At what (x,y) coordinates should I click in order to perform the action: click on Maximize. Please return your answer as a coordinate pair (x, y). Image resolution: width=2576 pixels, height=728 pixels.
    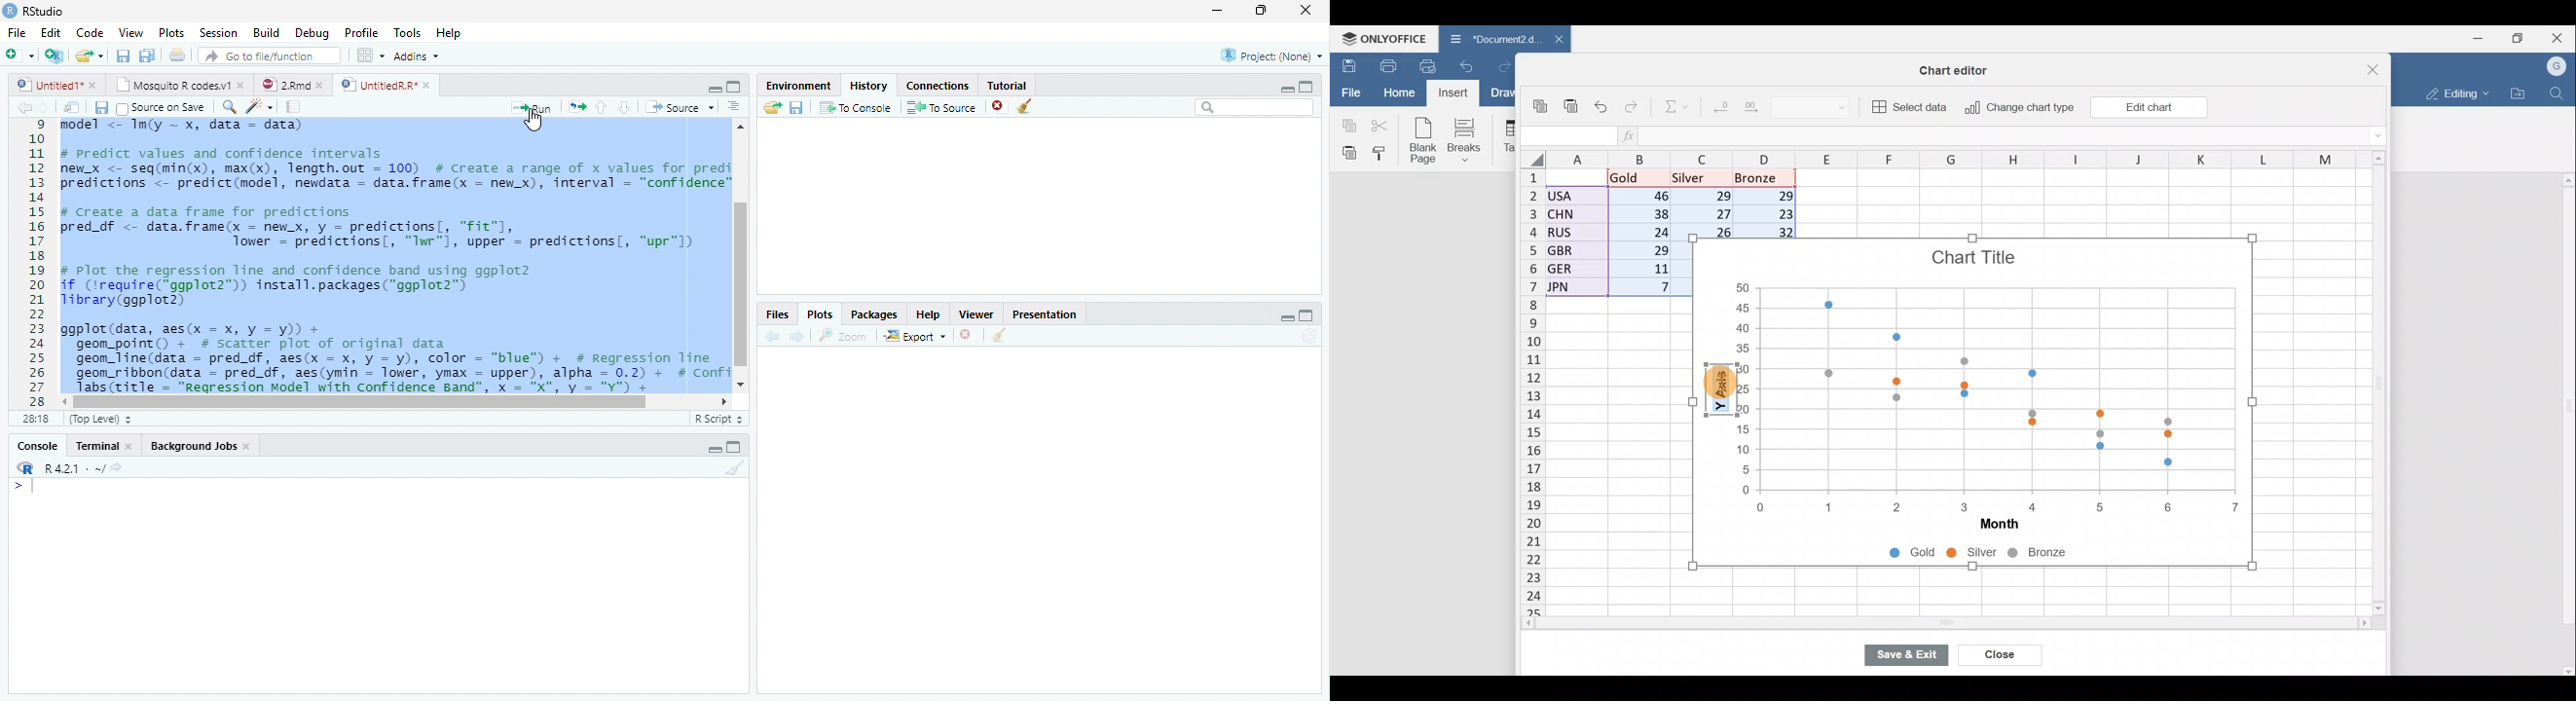
    Looking at the image, I should click on (1260, 10).